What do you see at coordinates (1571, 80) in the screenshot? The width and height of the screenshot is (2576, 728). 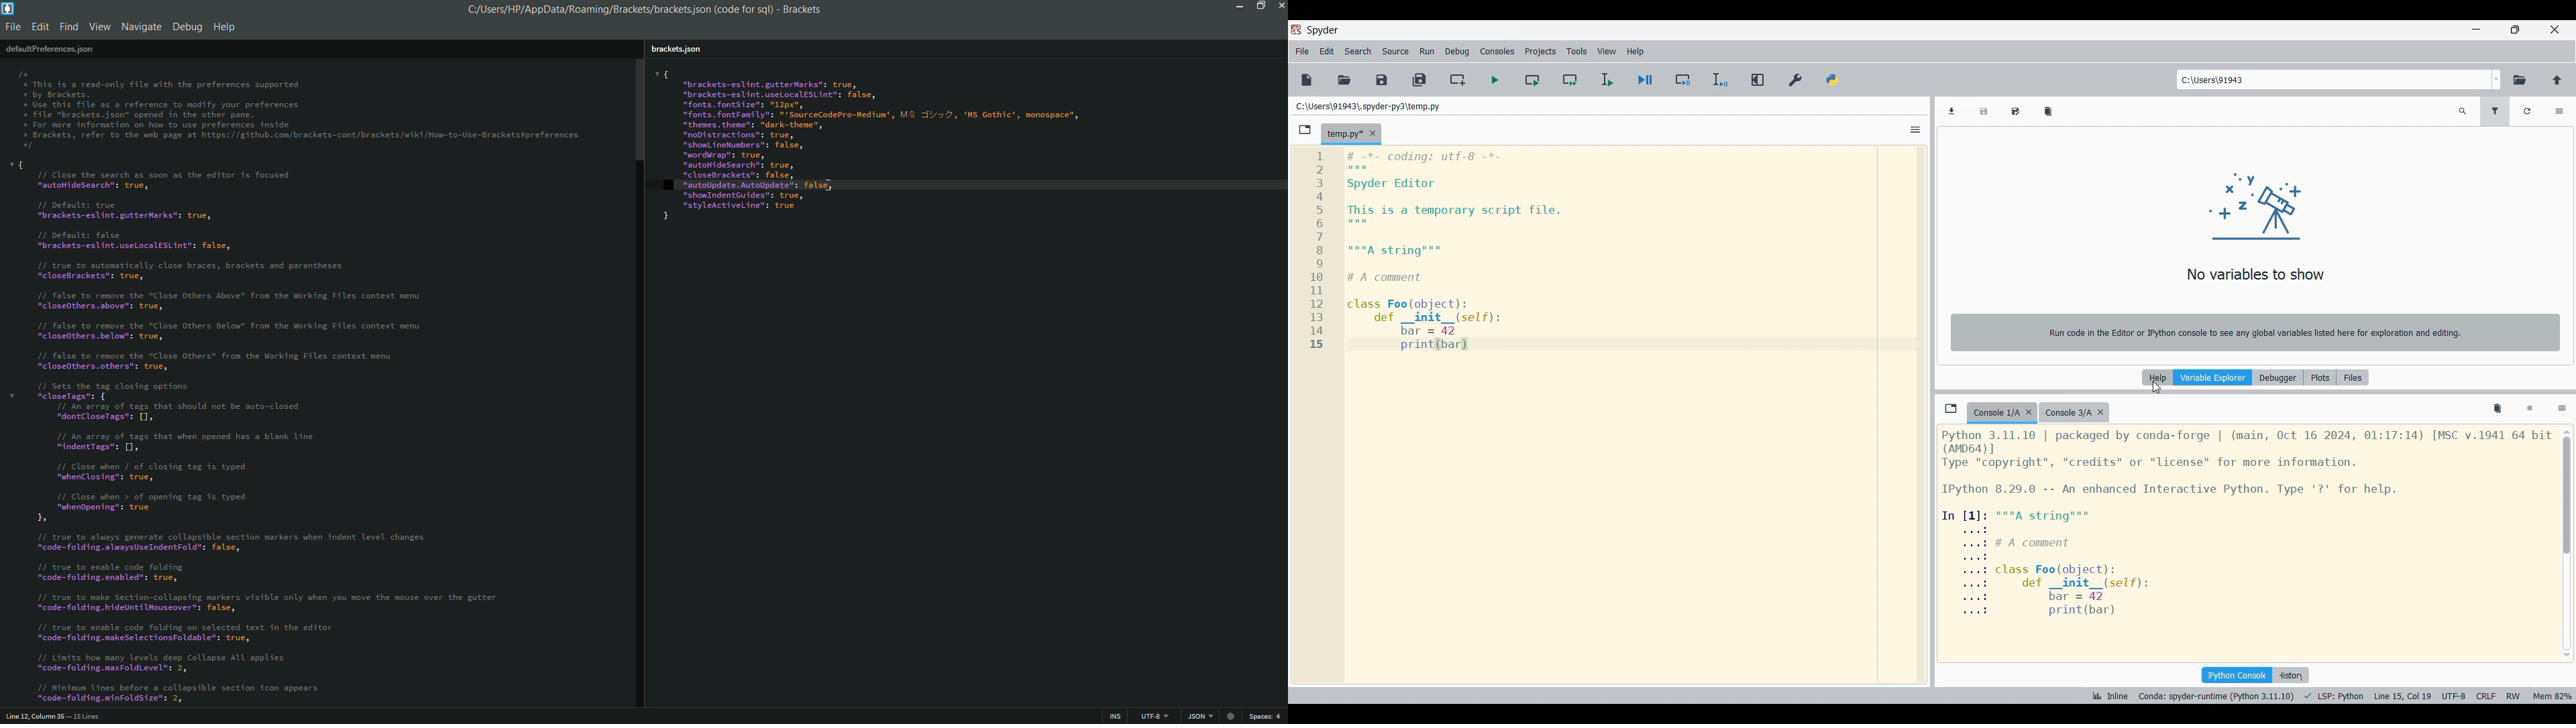 I see `Run current cell and go to next` at bounding box center [1571, 80].